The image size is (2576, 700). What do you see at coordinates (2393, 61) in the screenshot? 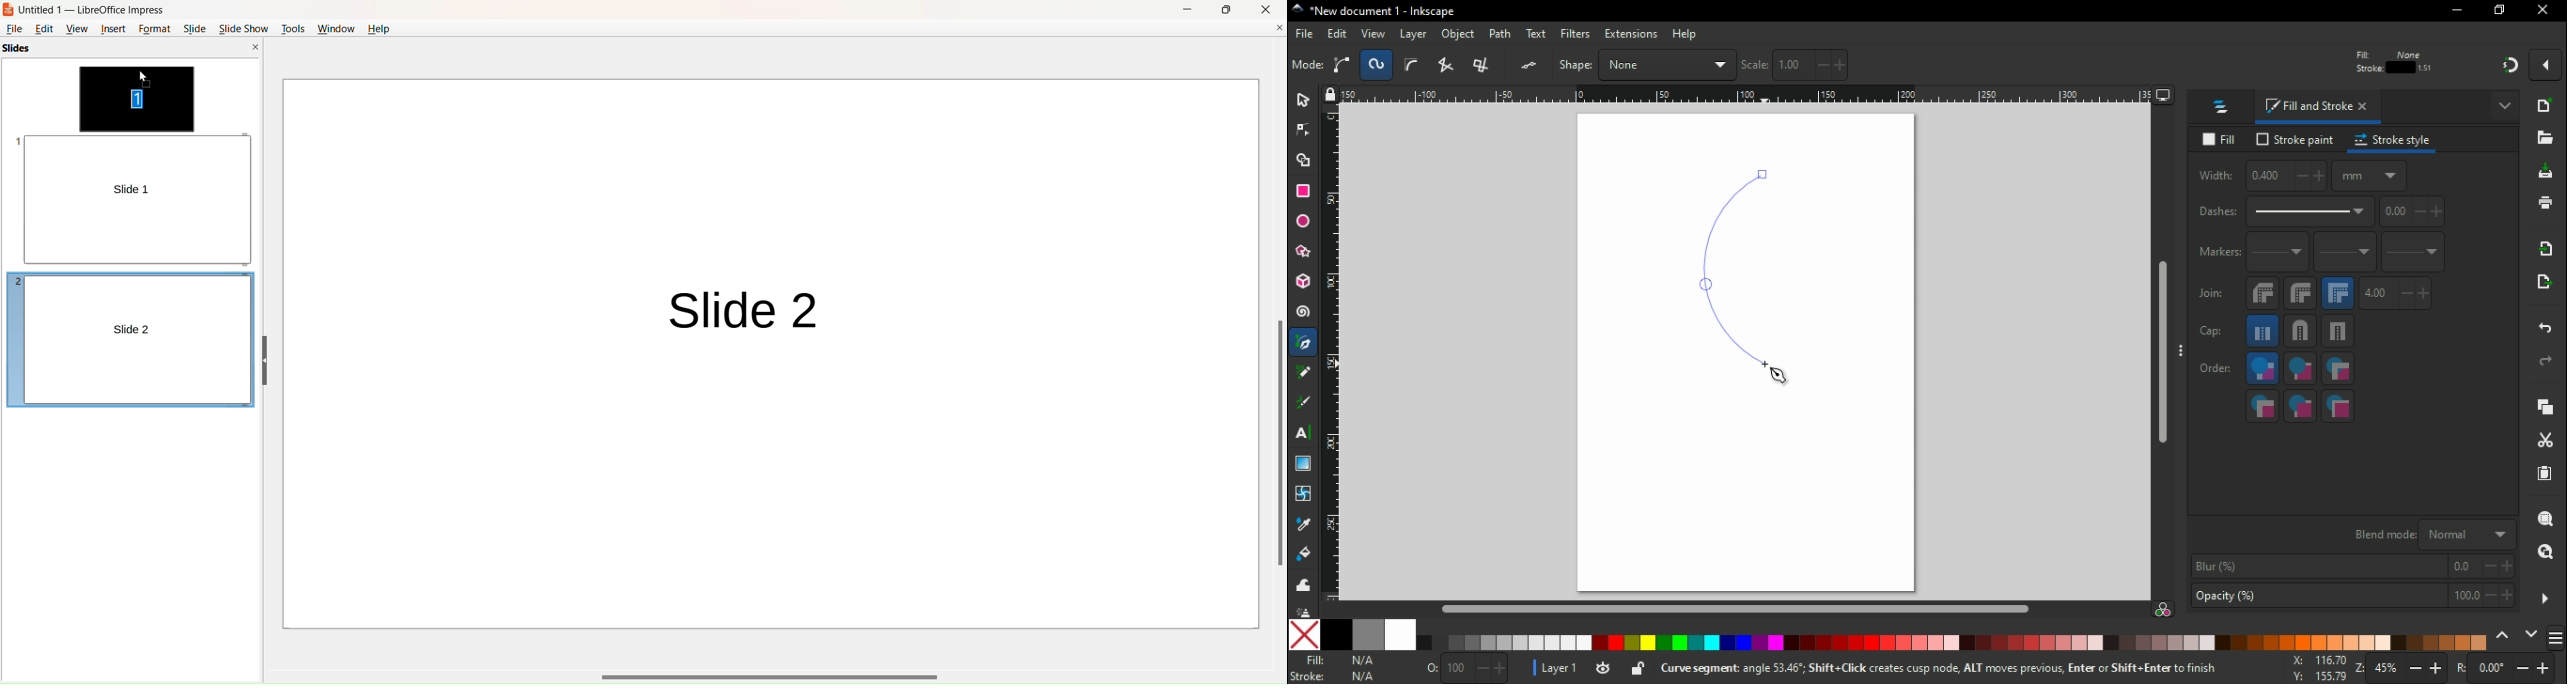
I see `stroke and fill details` at bounding box center [2393, 61].